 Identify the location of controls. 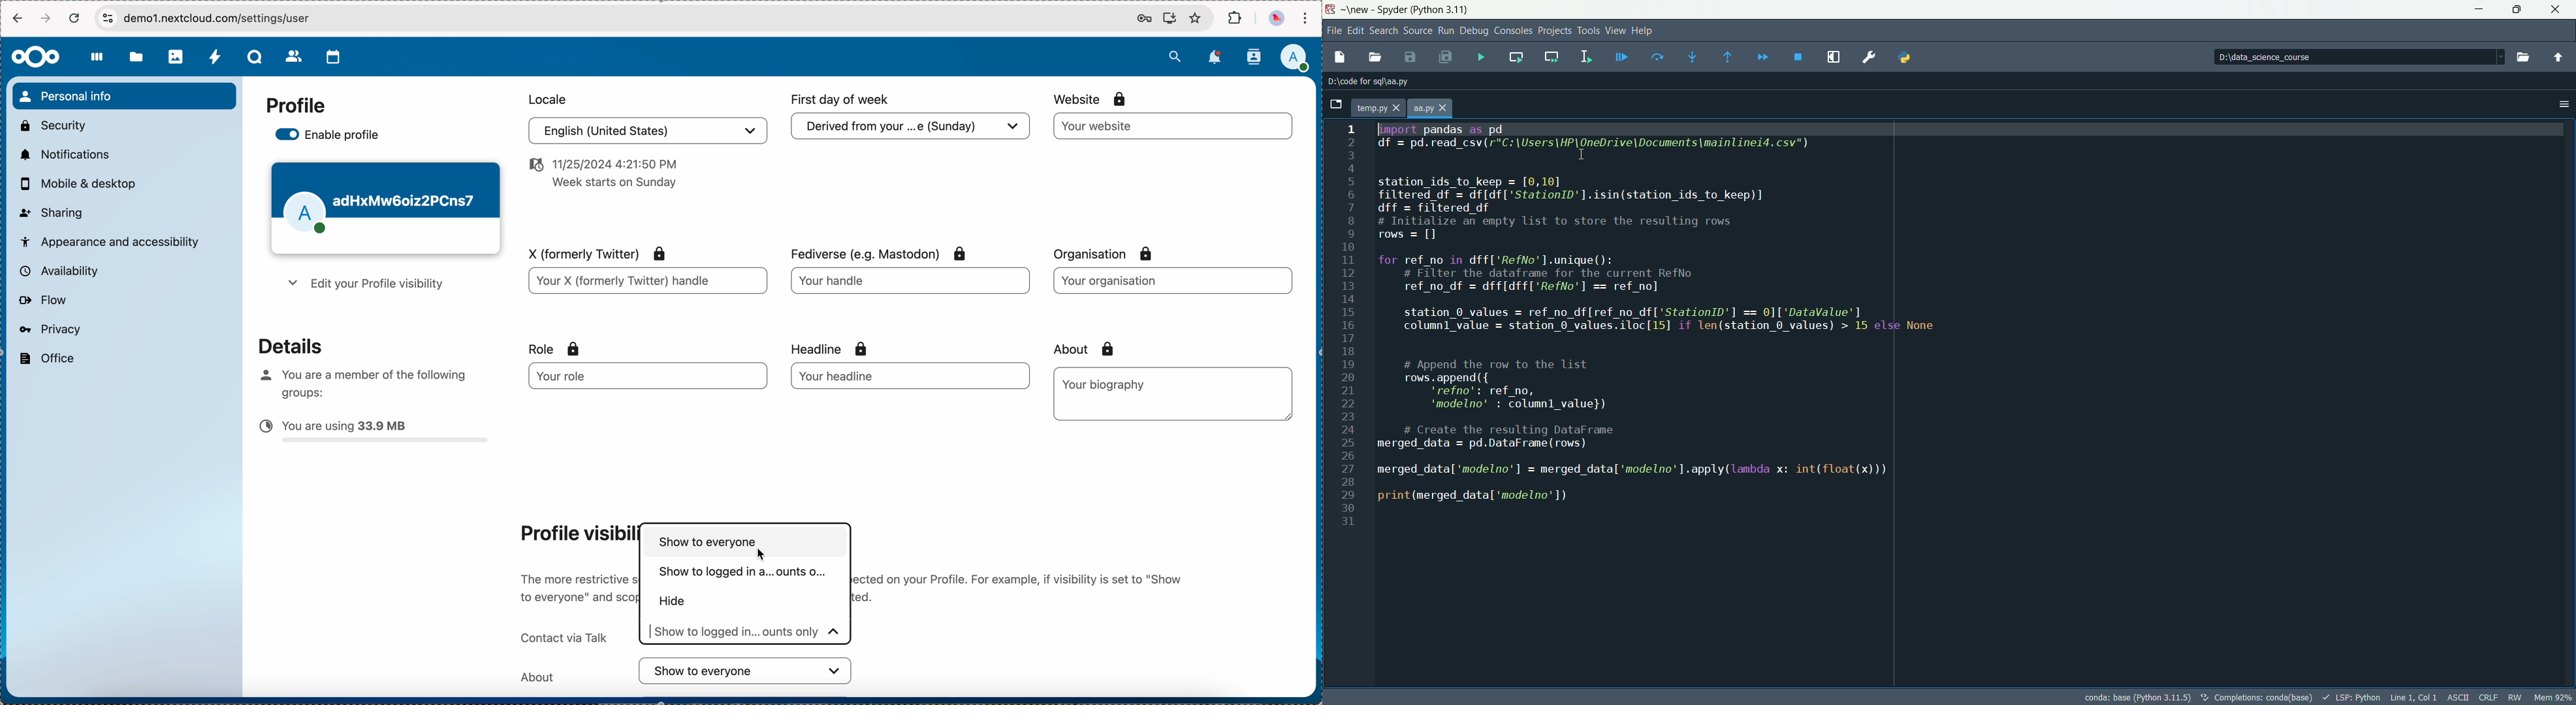
(107, 18).